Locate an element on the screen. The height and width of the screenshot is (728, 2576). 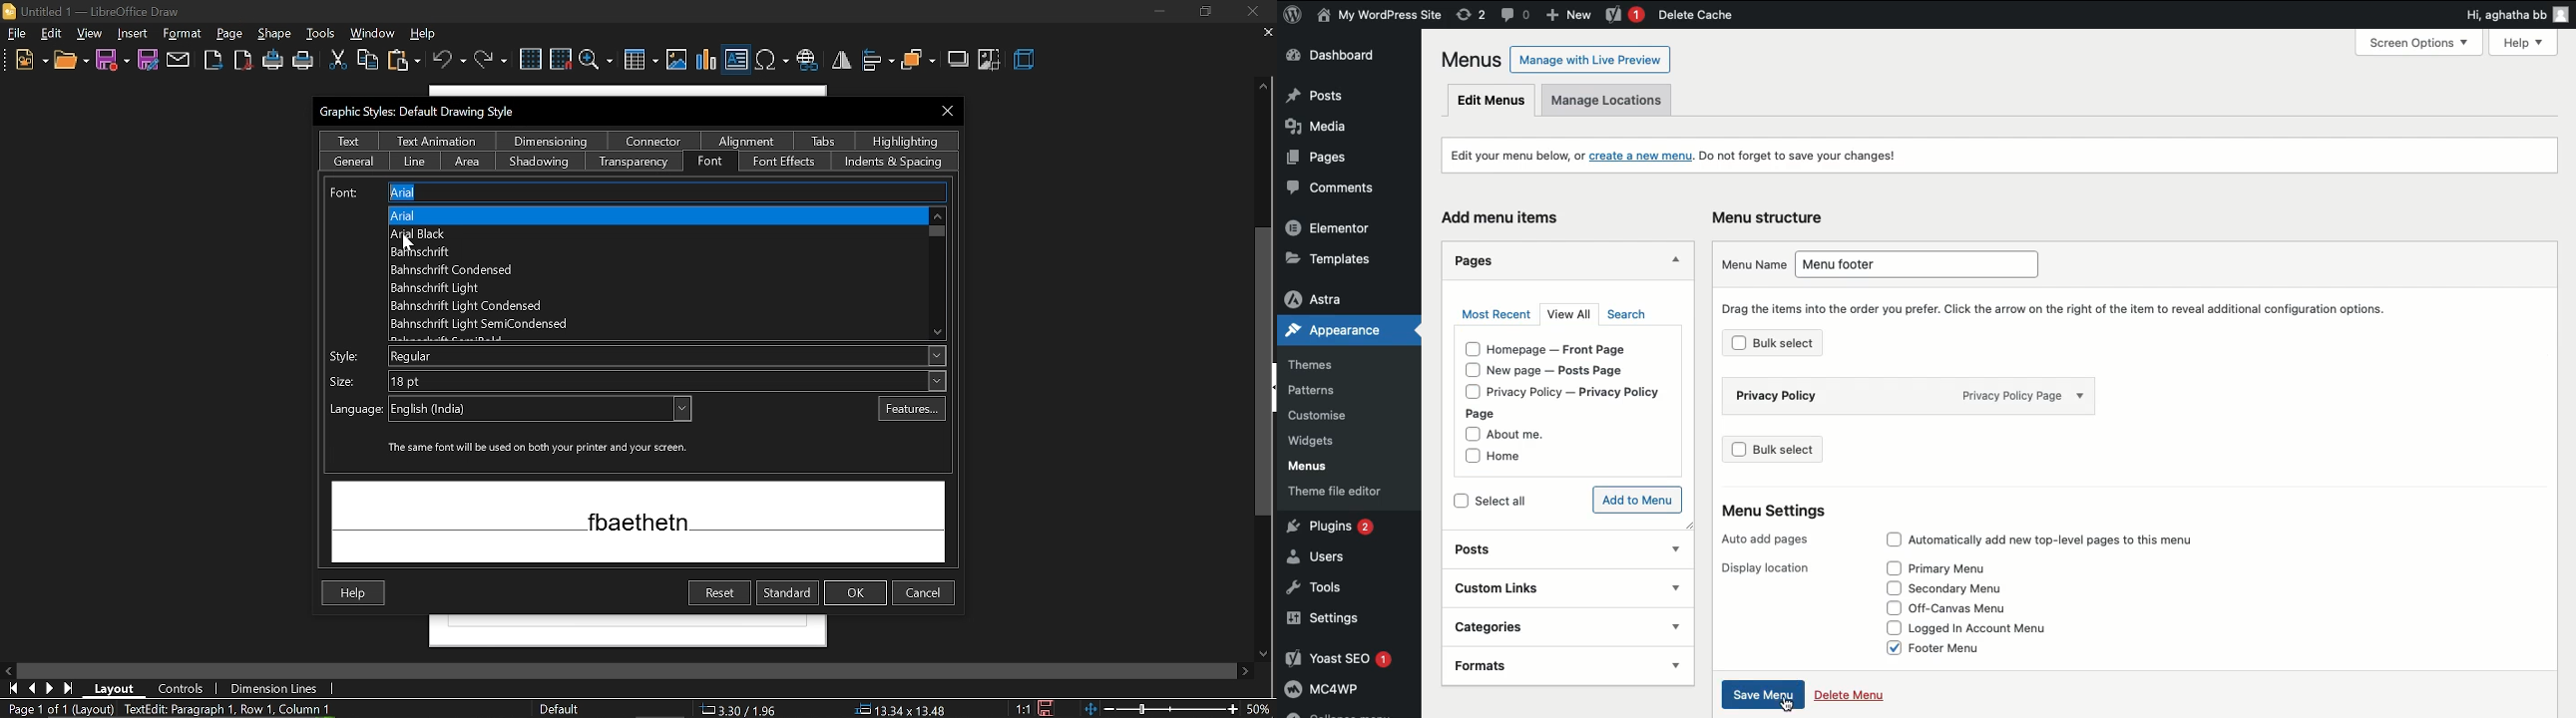
insert image is located at coordinates (677, 59).